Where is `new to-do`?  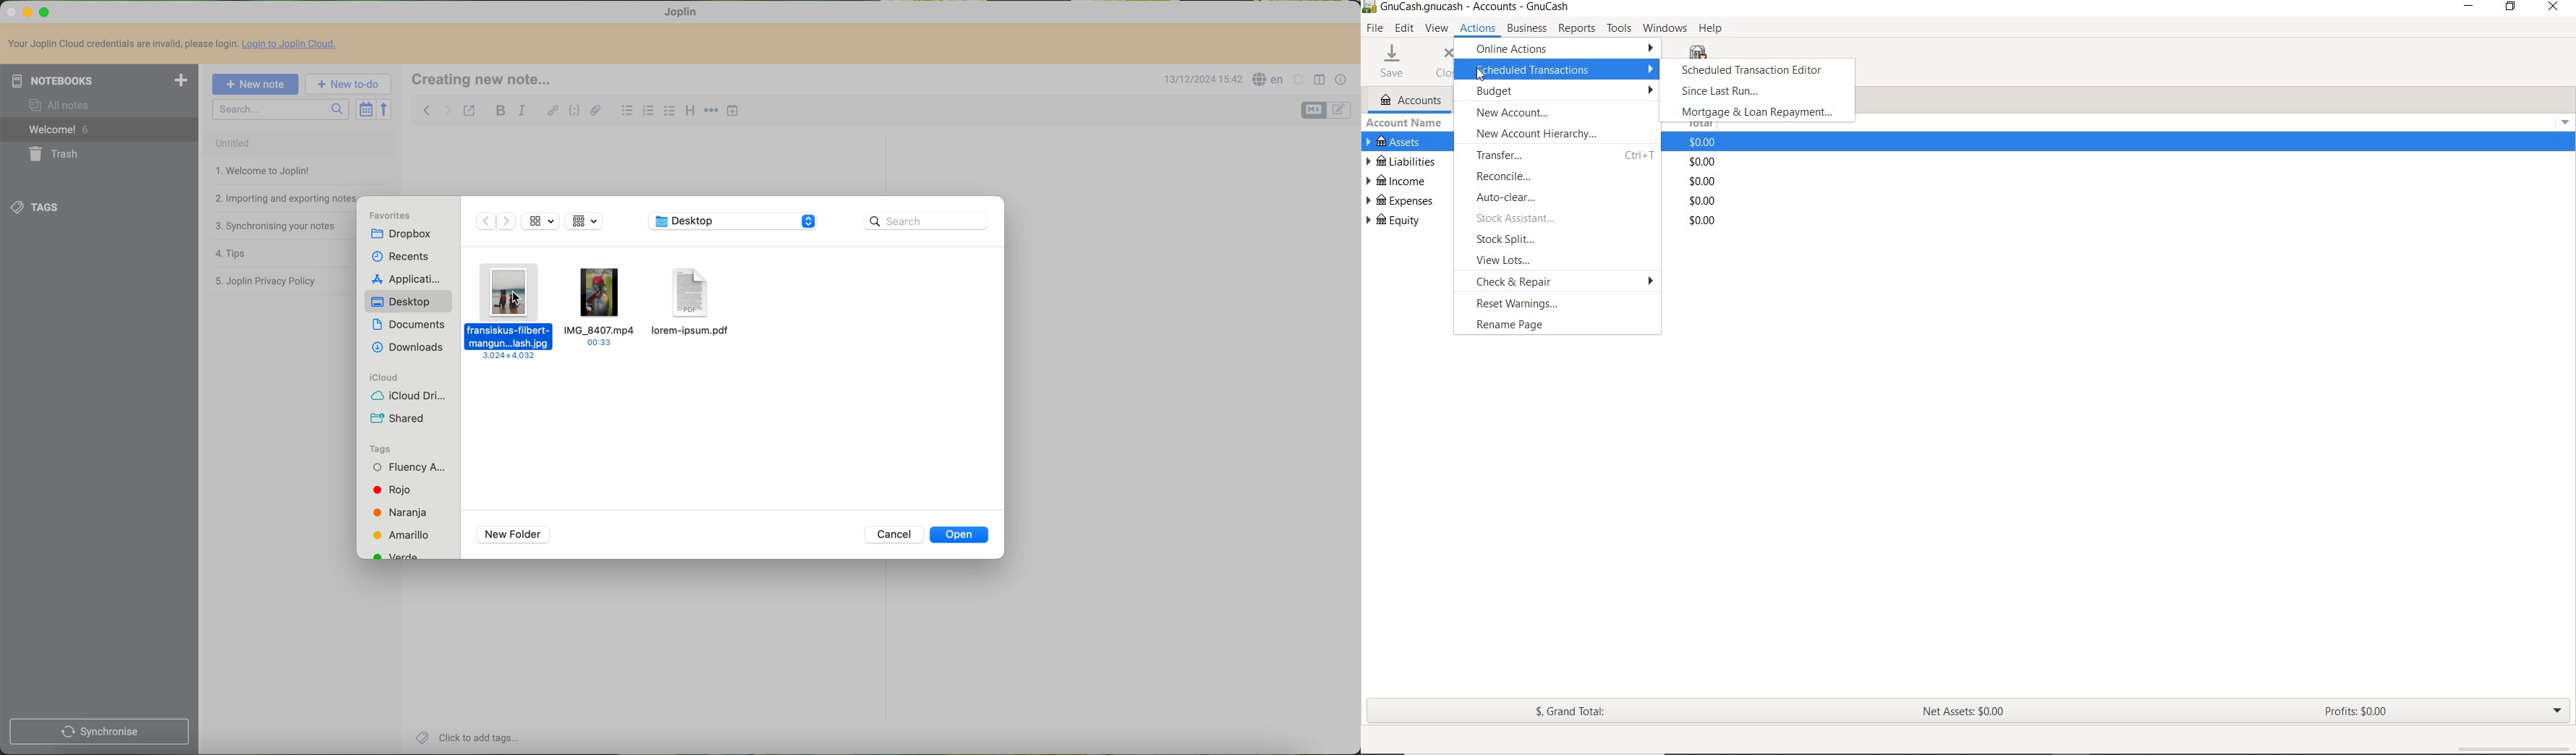
new to-do is located at coordinates (349, 85).